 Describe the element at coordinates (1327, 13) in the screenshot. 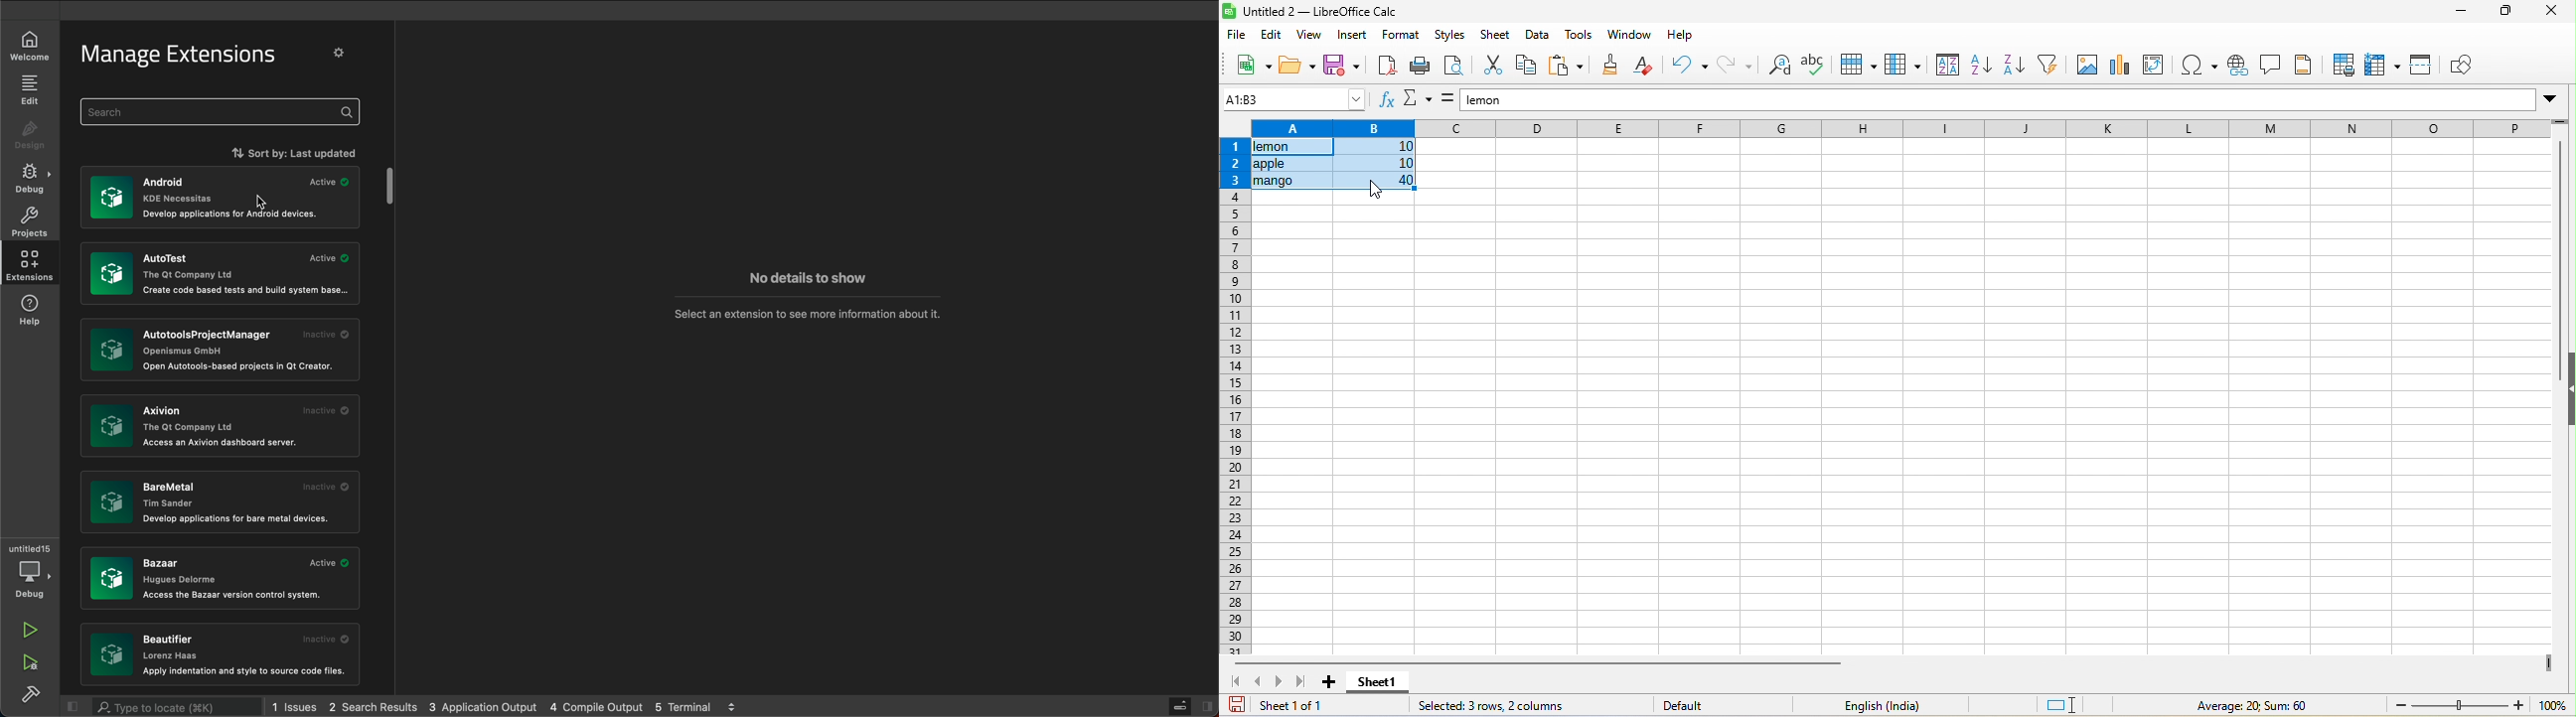

I see `untitled 2- libre ofice calc` at that location.